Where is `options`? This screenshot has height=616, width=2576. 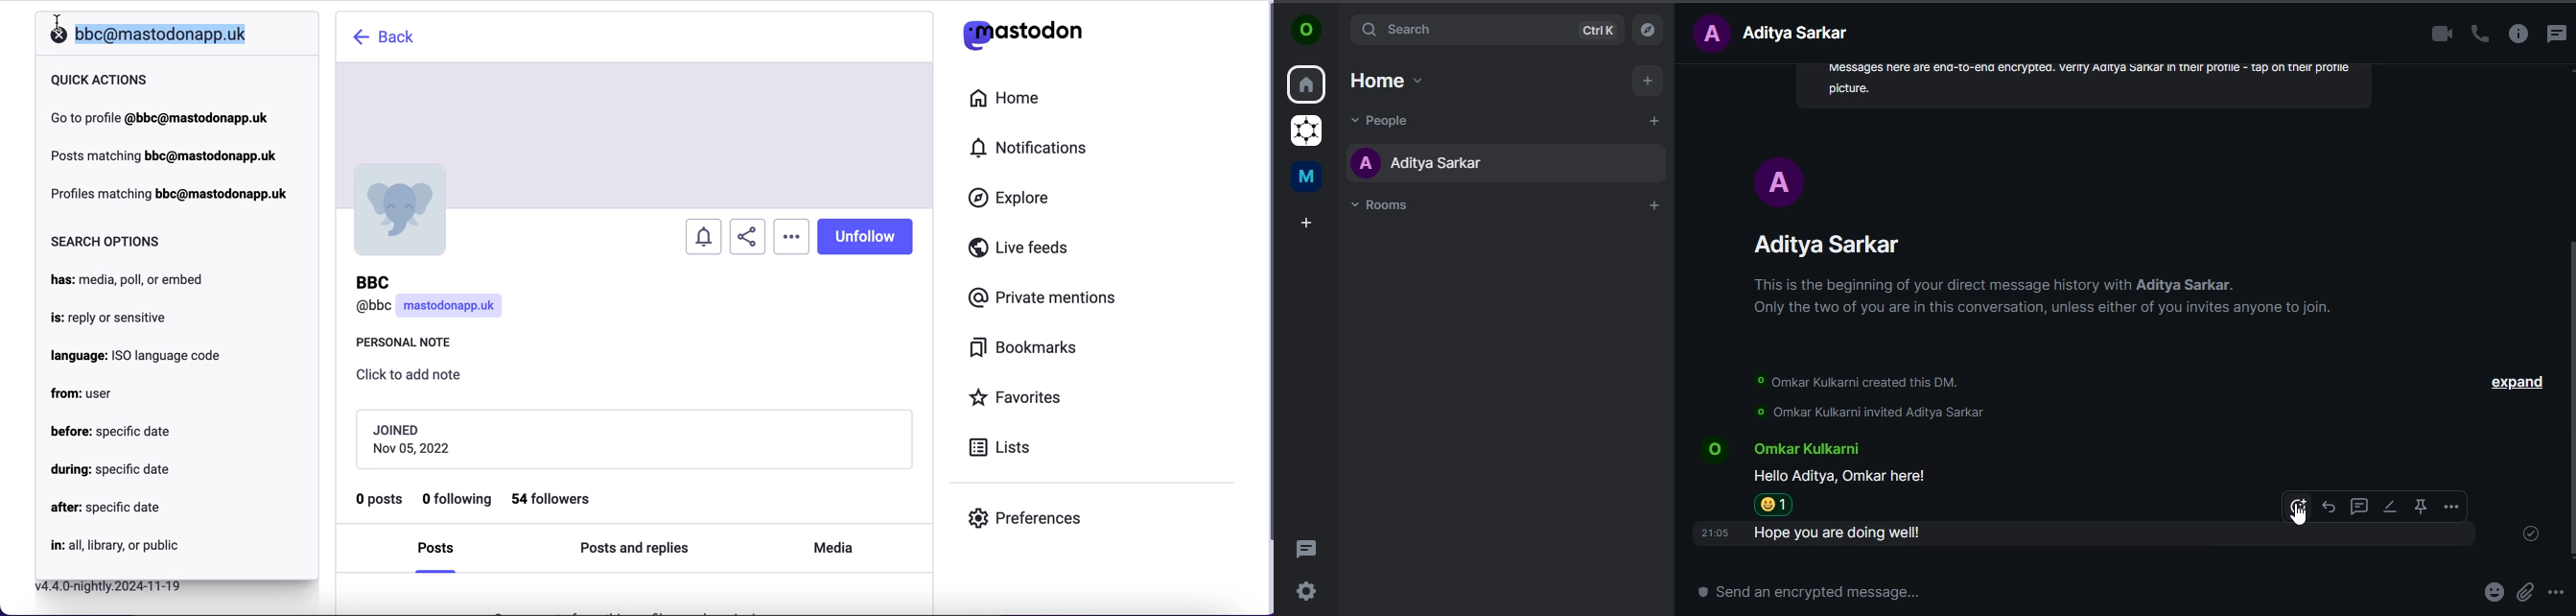 options is located at coordinates (2447, 507).